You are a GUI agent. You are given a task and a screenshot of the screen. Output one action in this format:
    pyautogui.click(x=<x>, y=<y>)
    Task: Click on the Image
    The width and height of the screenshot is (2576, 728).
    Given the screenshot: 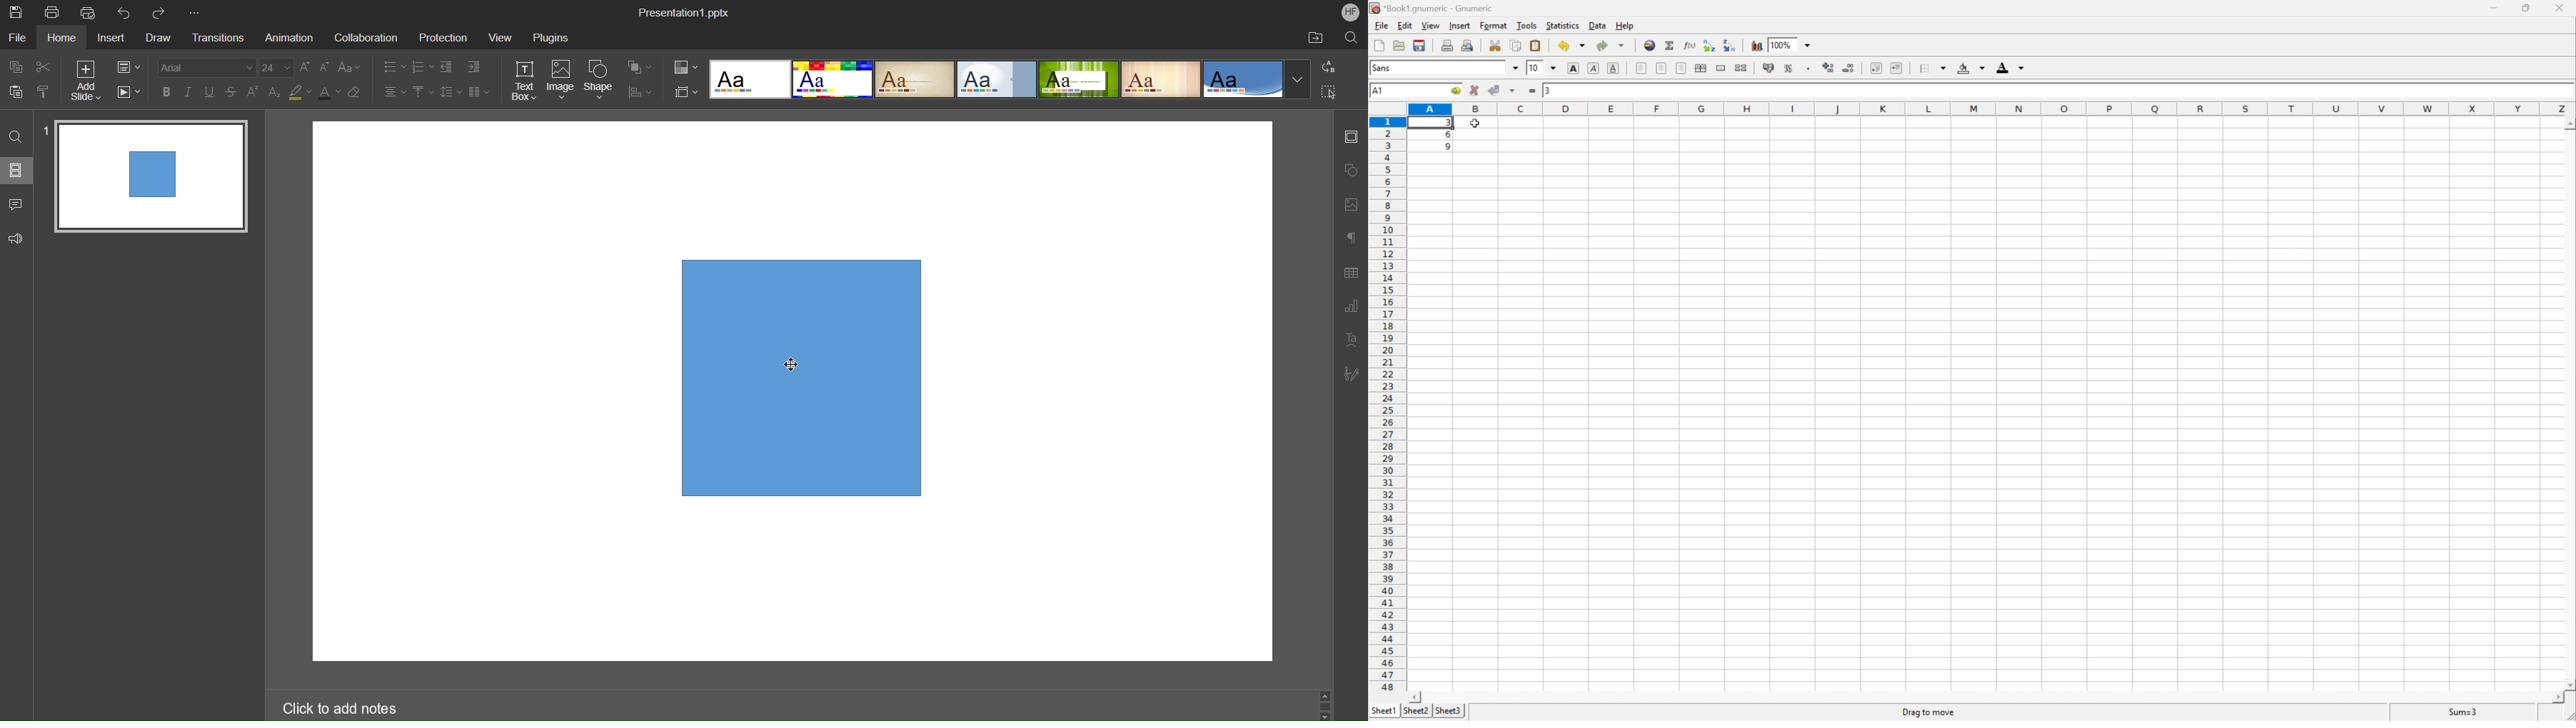 What is the action you would take?
    pyautogui.click(x=563, y=81)
    